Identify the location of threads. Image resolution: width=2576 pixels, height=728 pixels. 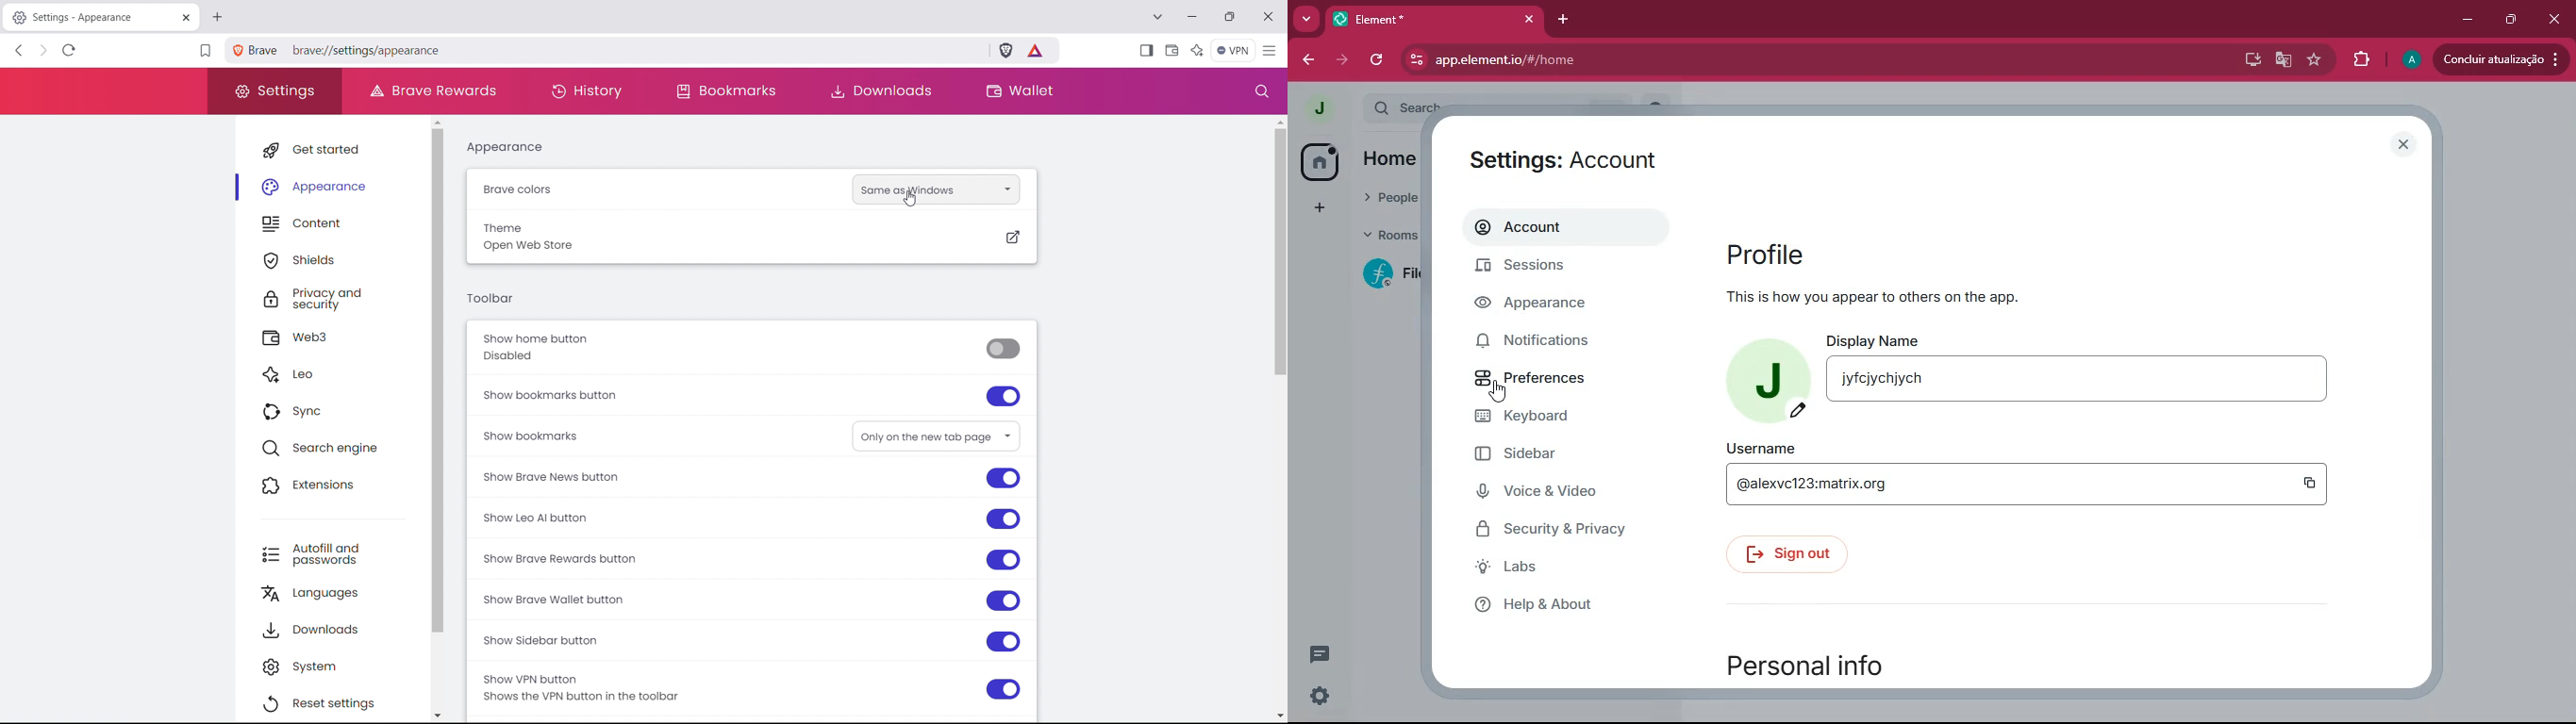
(1320, 654).